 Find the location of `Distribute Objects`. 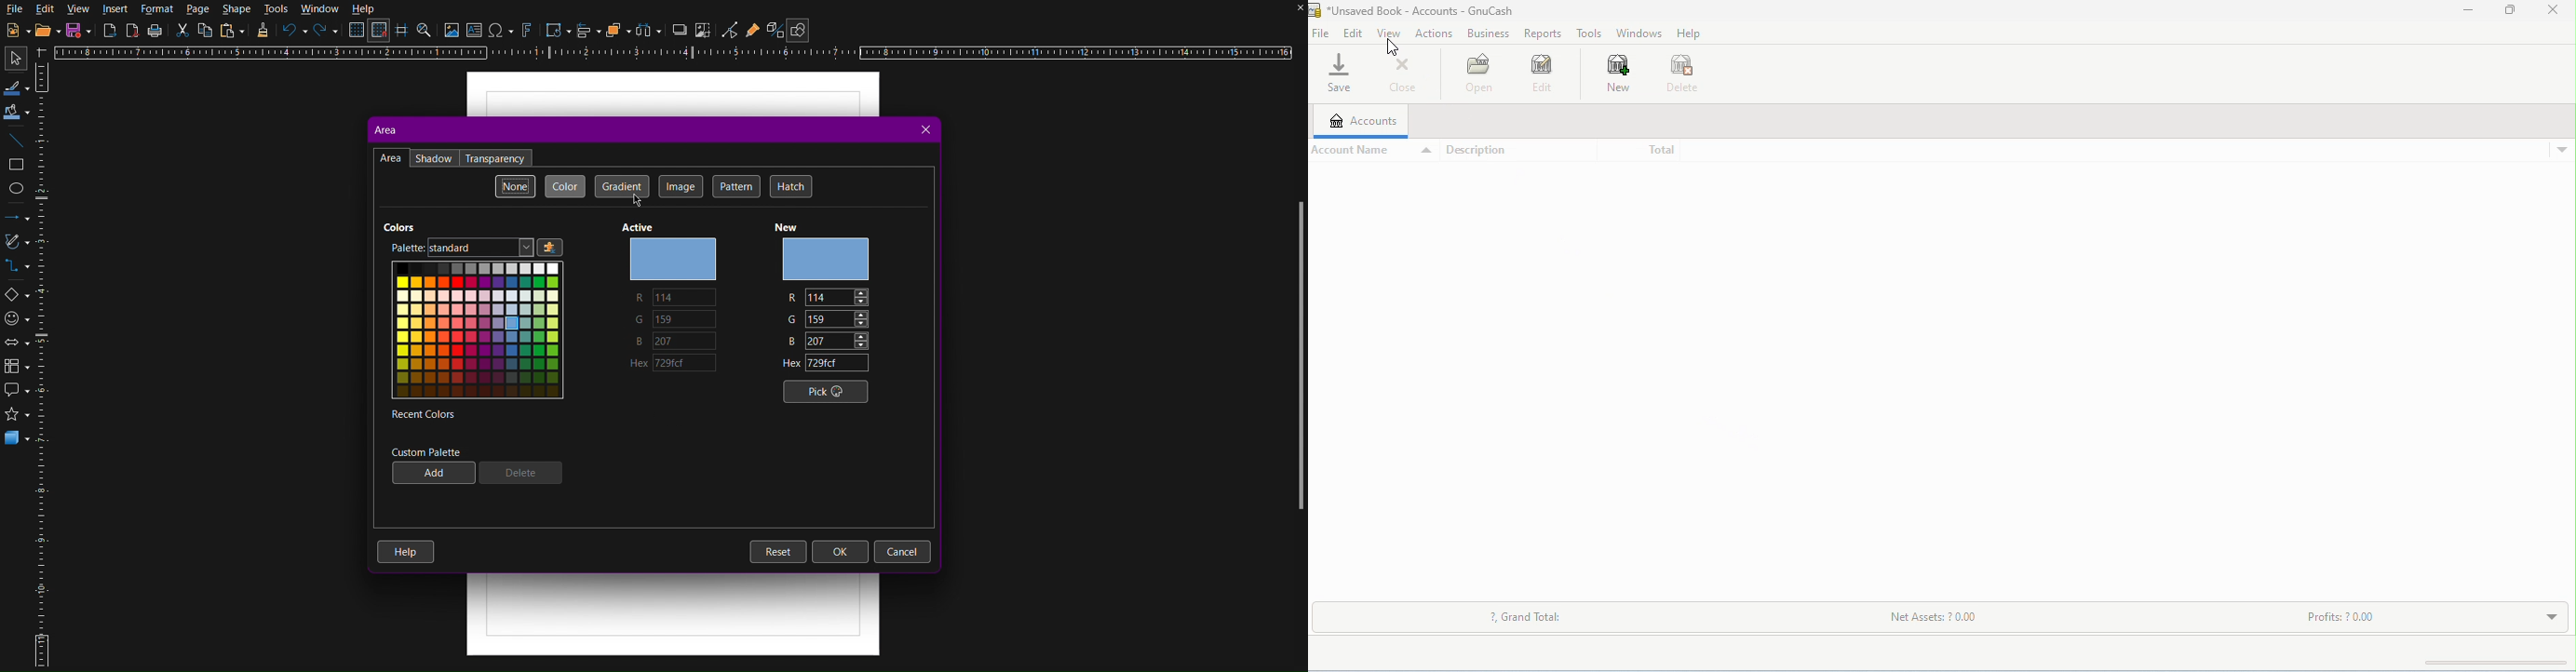

Distribute Objects is located at coordinates (649, 30).